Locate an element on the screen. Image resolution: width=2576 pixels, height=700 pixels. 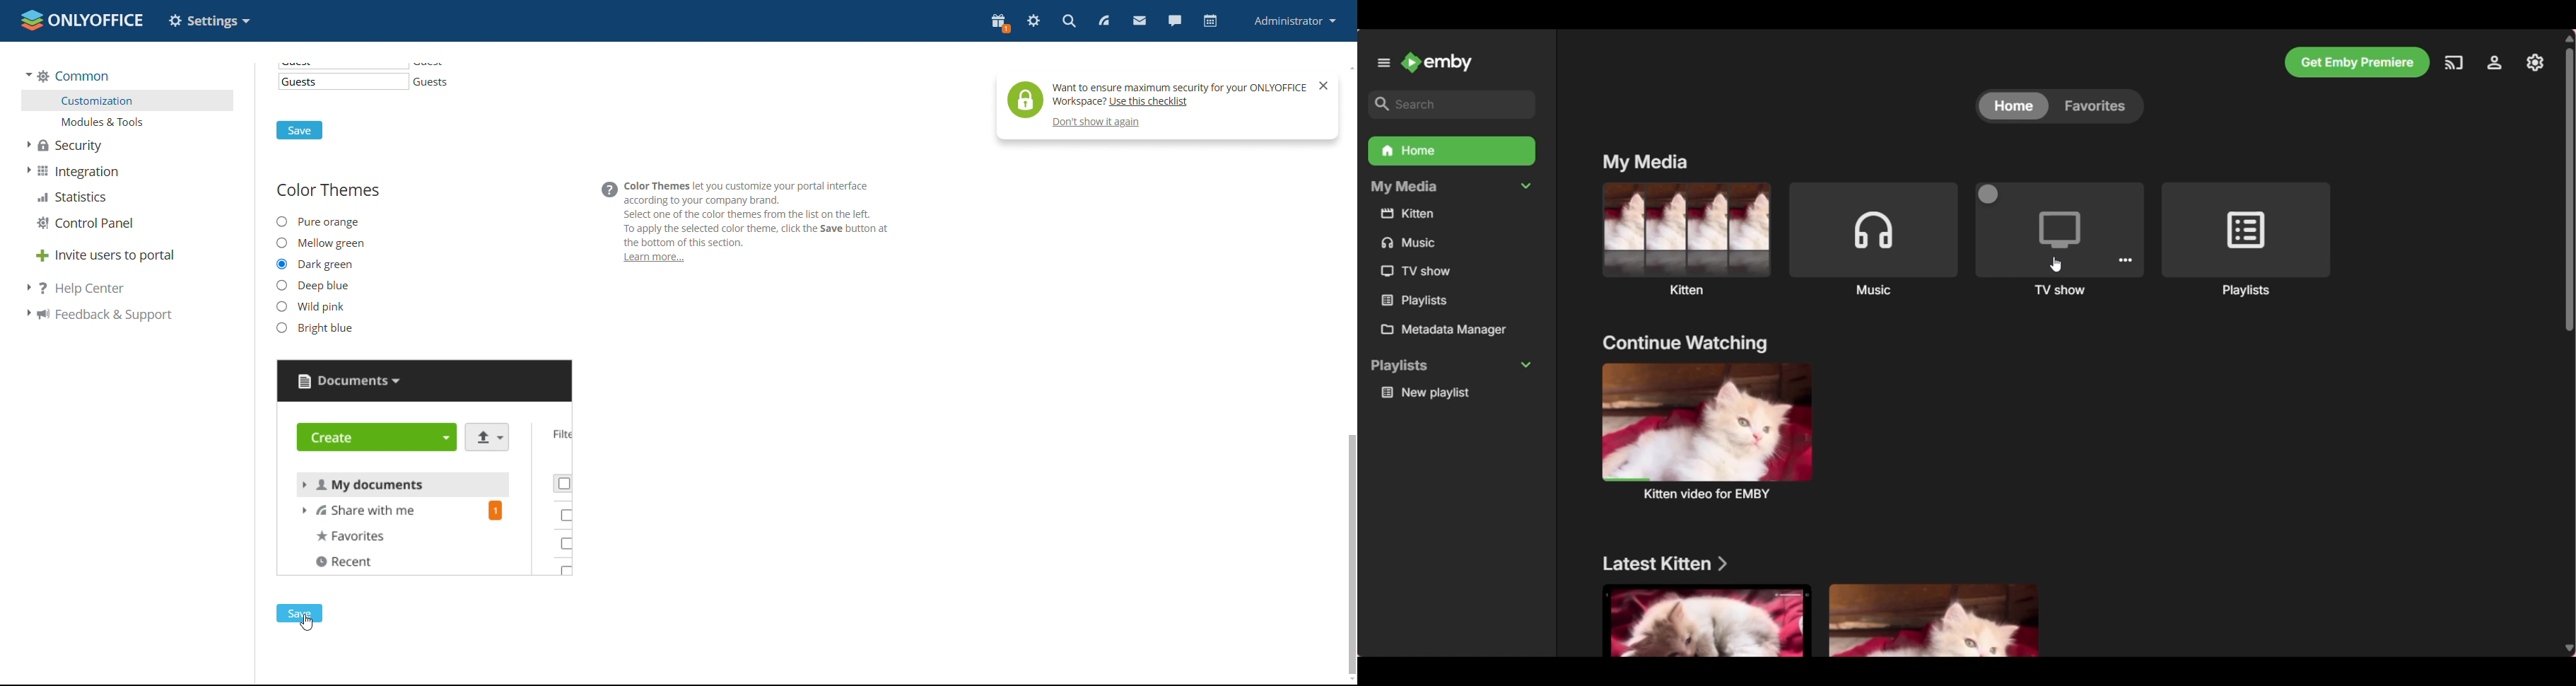
Media under mentioned title is located at coordinates (1933, 619).